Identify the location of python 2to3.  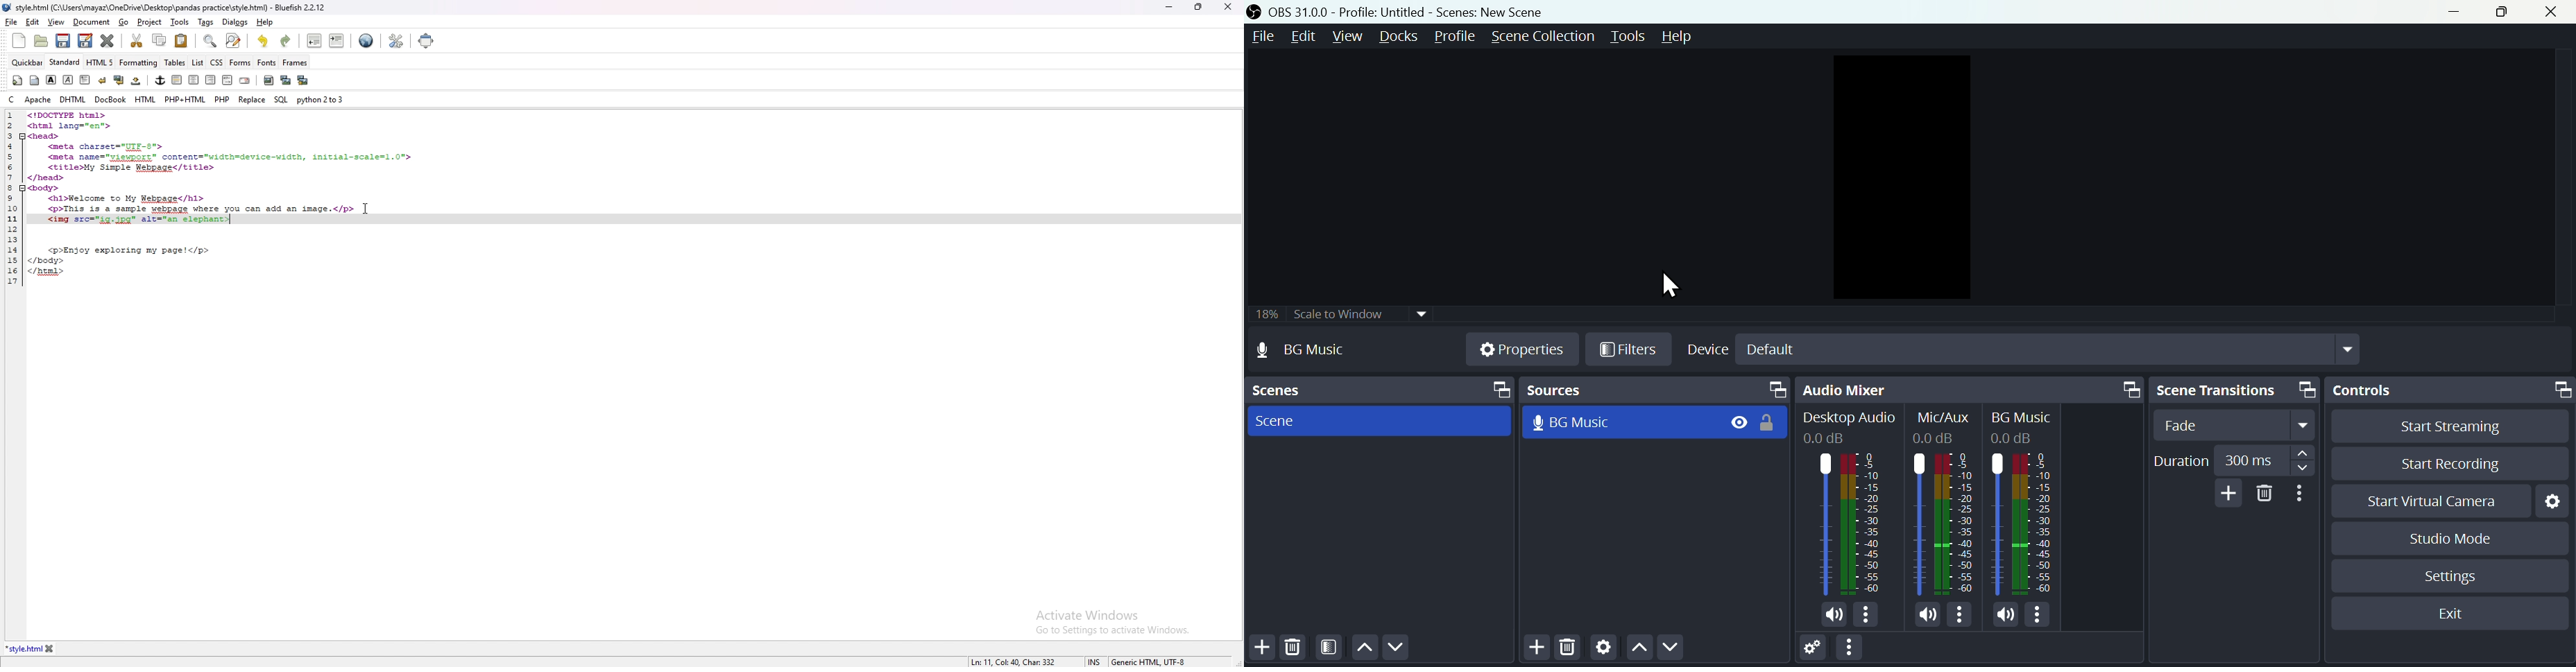
(320, 99).